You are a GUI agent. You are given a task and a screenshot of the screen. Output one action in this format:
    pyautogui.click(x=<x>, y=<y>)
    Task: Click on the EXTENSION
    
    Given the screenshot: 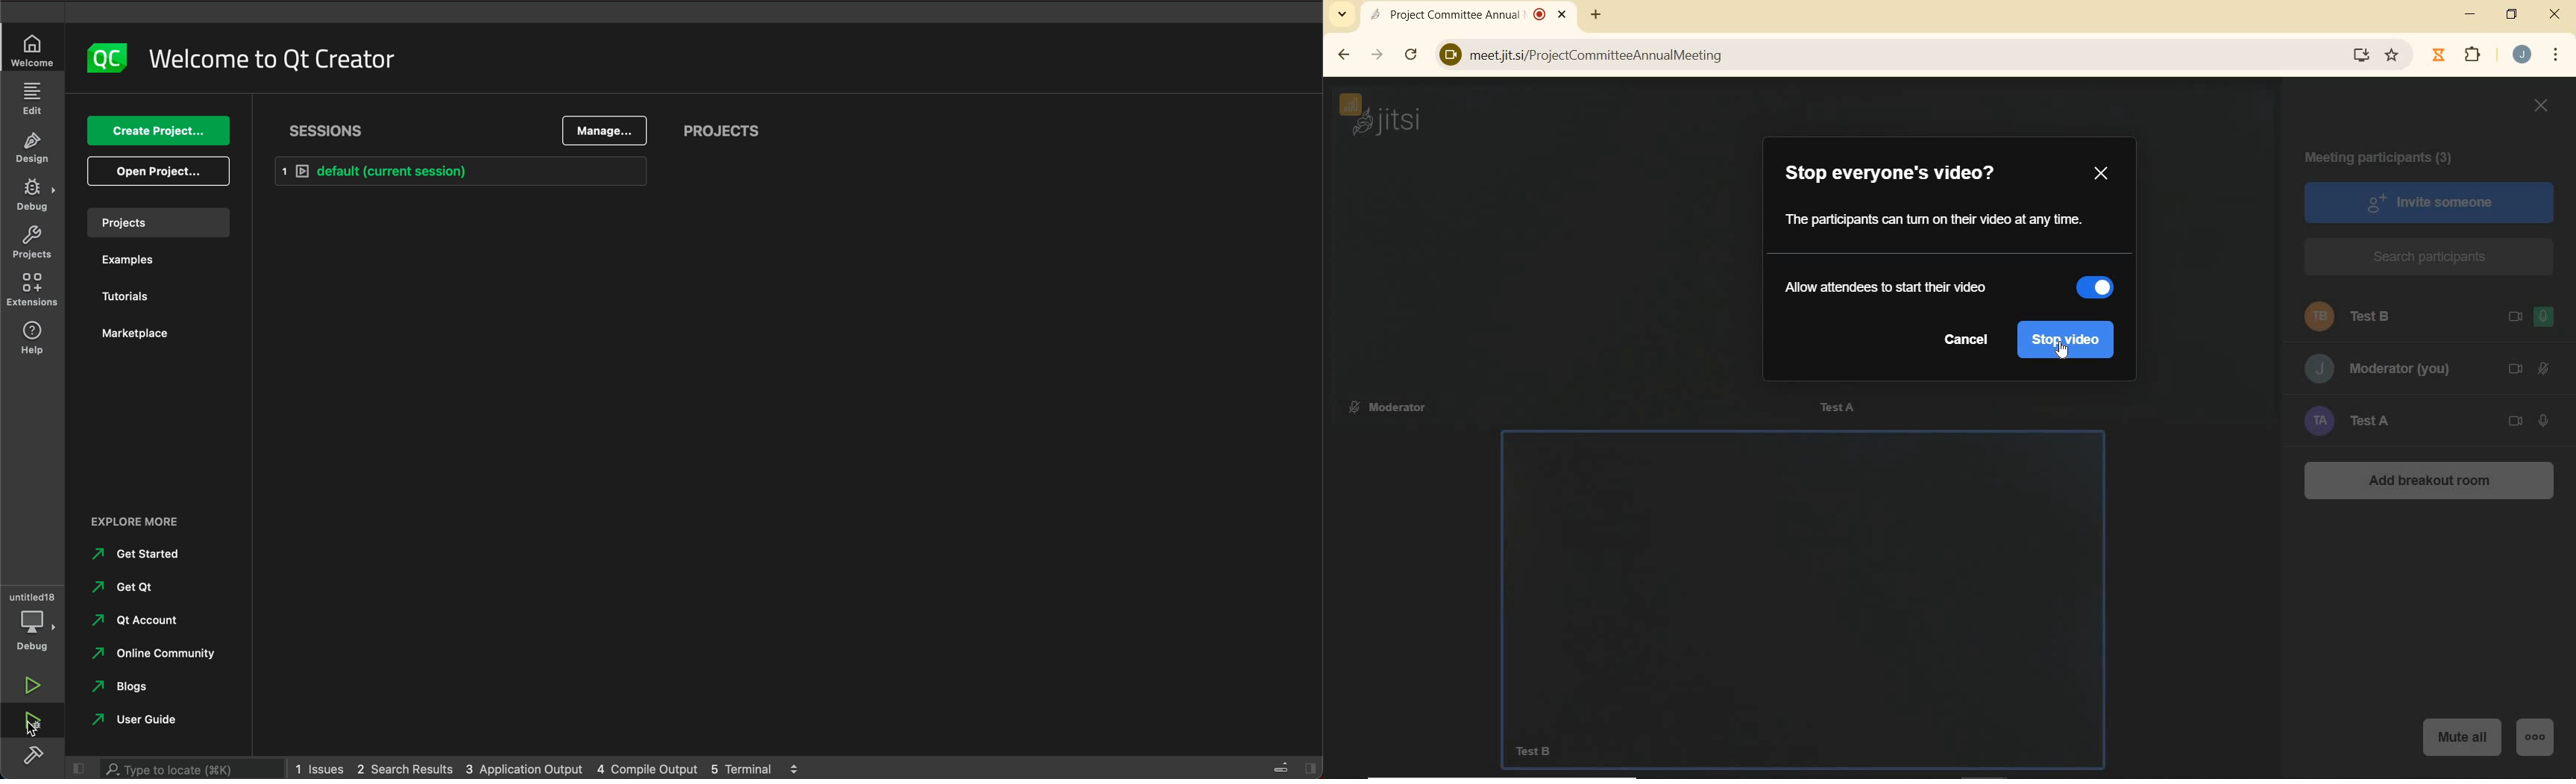 What is the action you would take?
    pyautogui.click(x=2472, y=54)
    